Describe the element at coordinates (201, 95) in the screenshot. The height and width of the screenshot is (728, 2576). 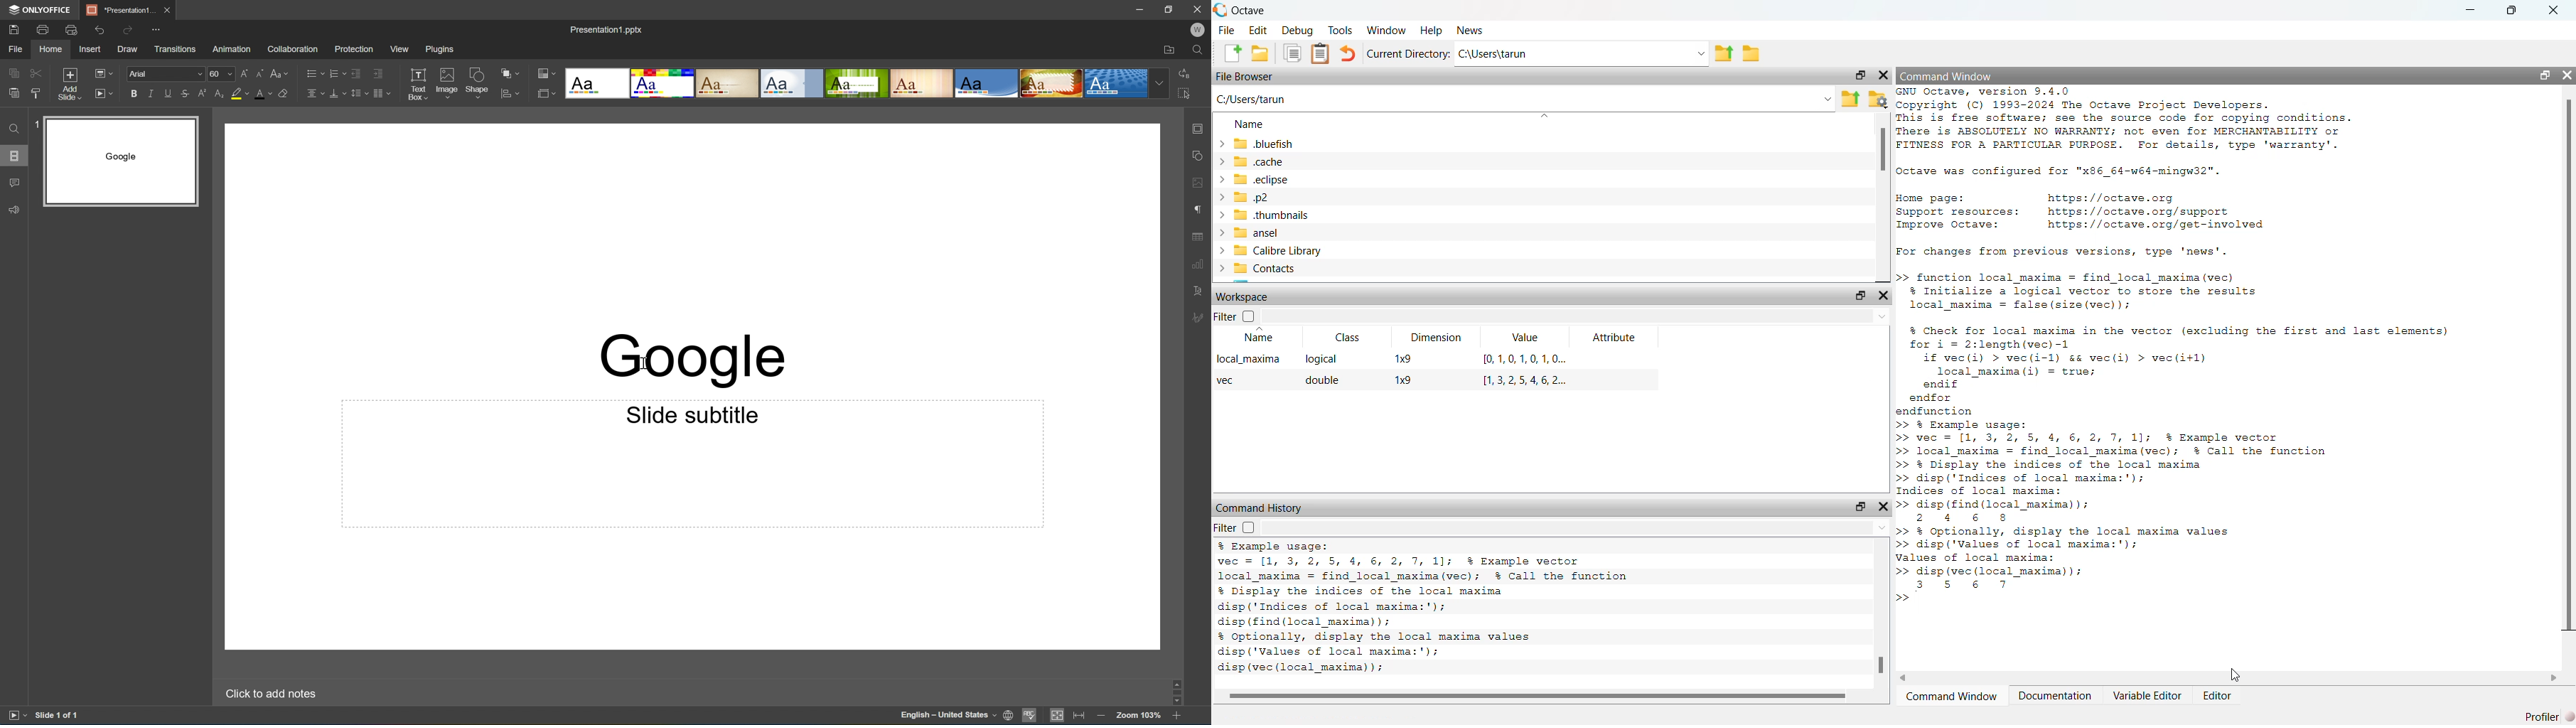
I see `Superscript` at that location.